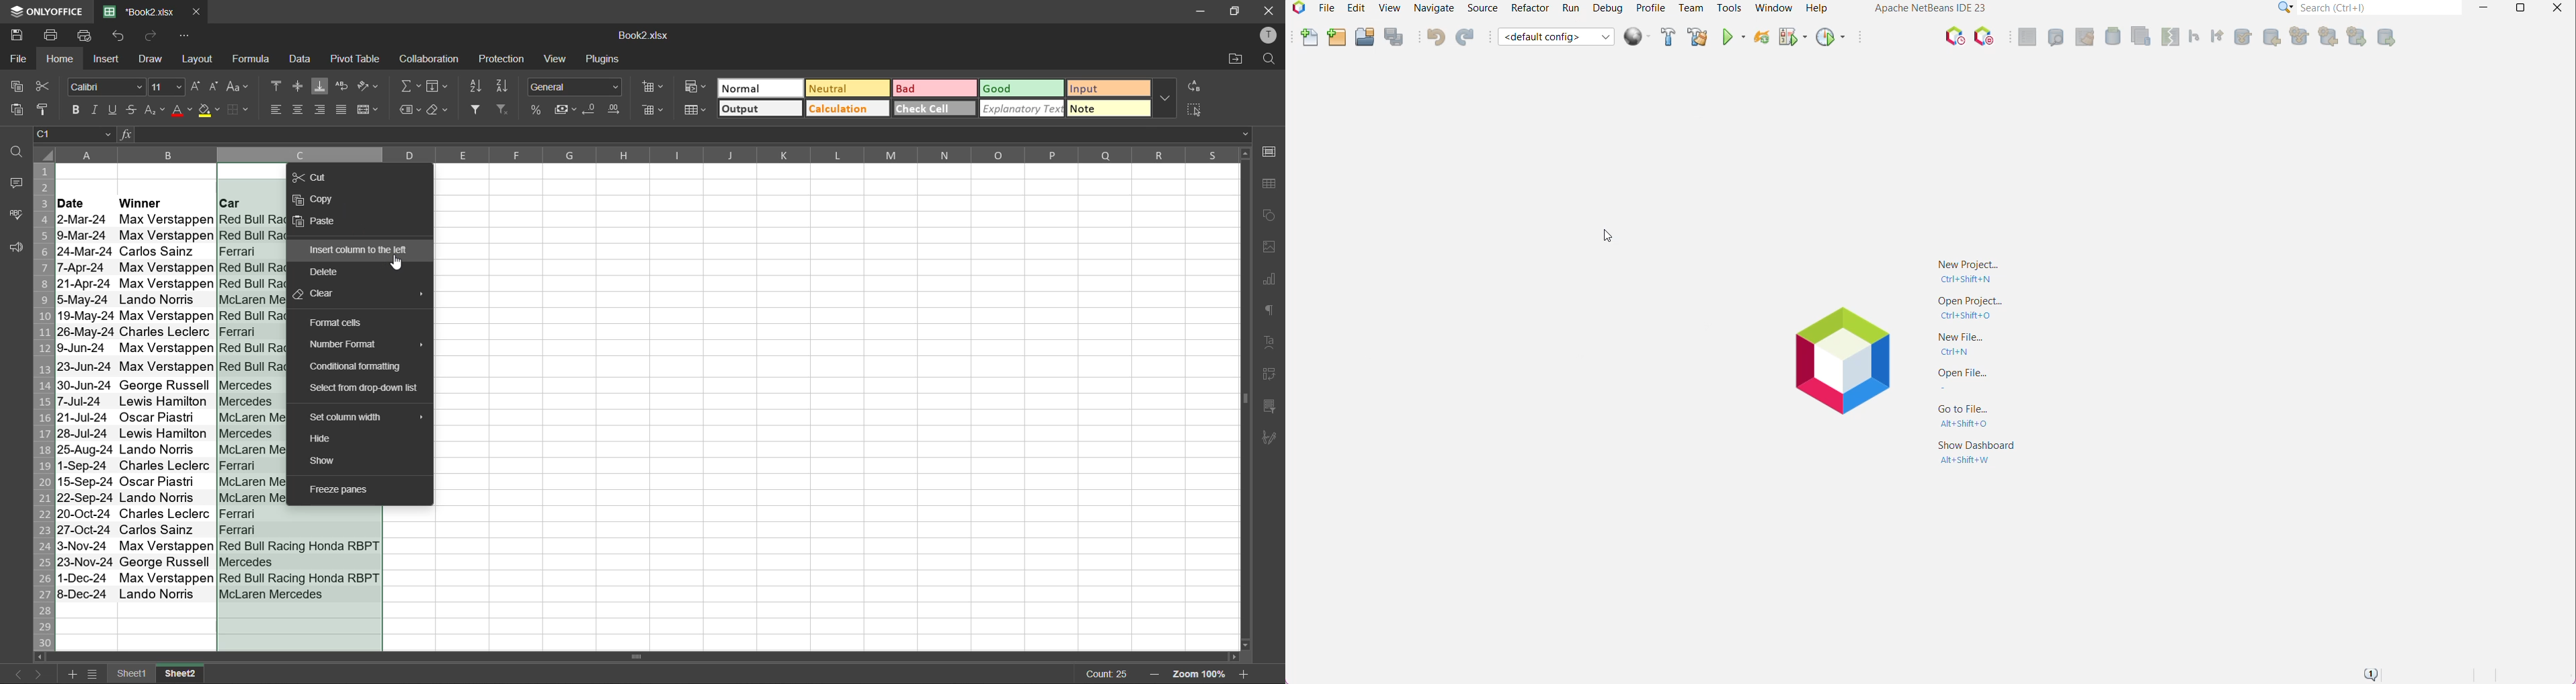 The image size is (2576, 700). What do you see at coordinates (200, 59) in the screenshot?
I see `layout` at bounding box center [200, 59].